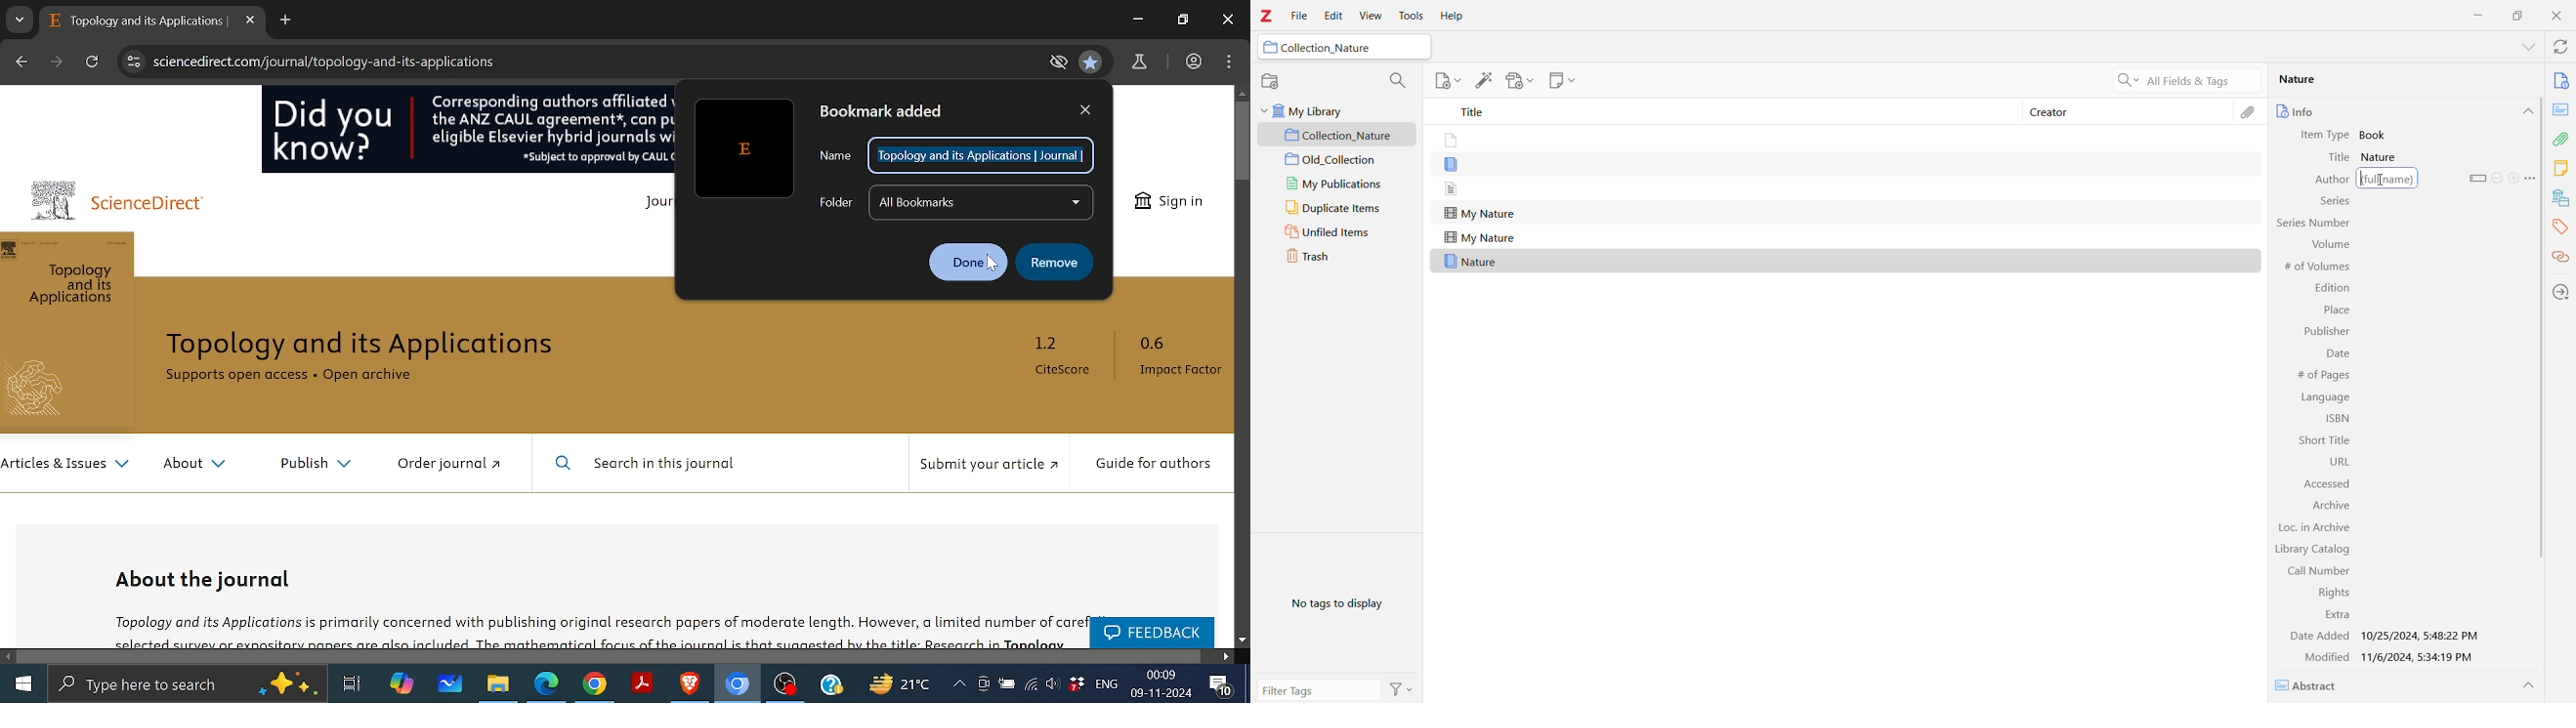 This screenshot has width=2576, height=728. Describe the element at coordinates (2560, 258) in the screenshot. I see `Related` at that location.